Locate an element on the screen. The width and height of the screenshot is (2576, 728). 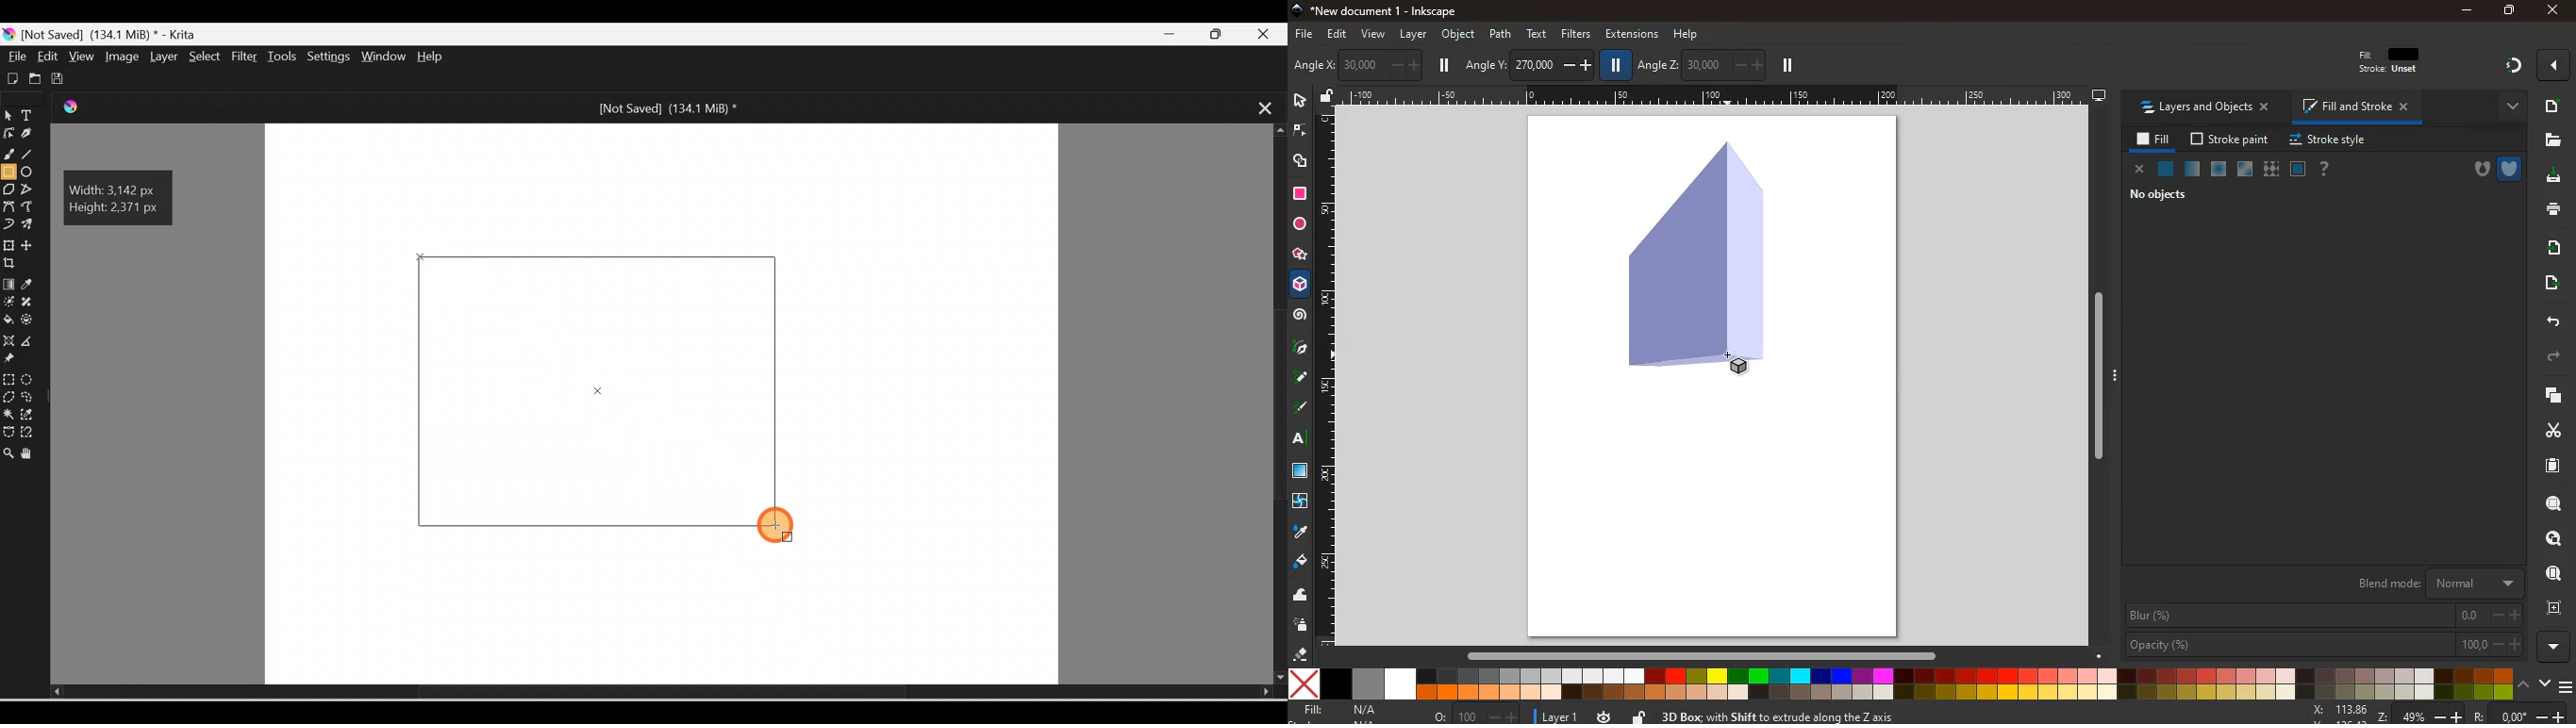
pause is located at coordinates (1617, 66).